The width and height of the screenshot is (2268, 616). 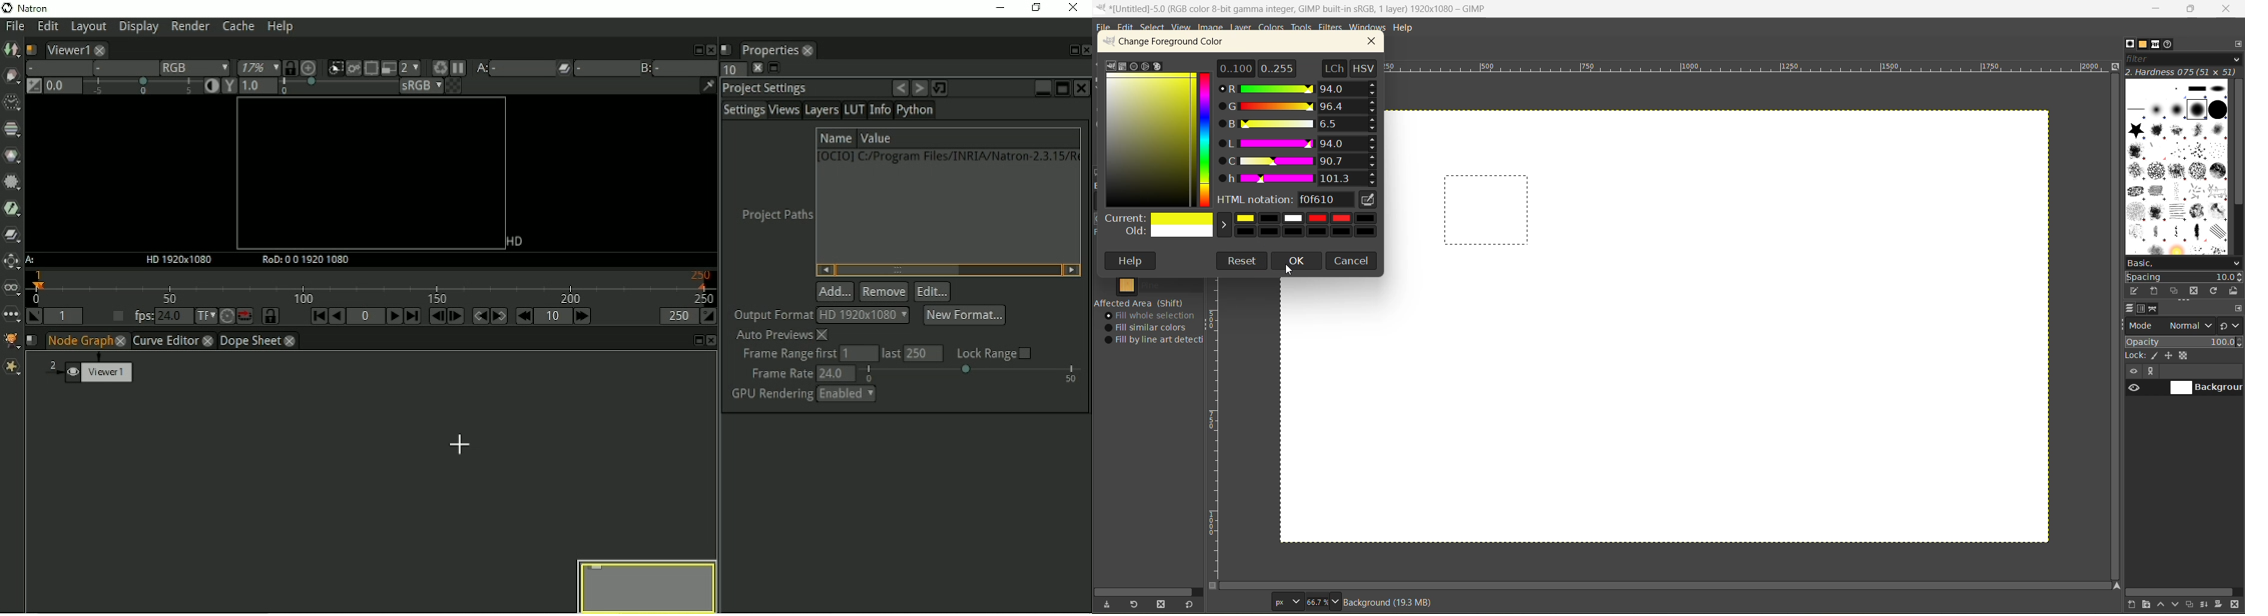 I want to click on spacing, so click(x=2184, y=275).